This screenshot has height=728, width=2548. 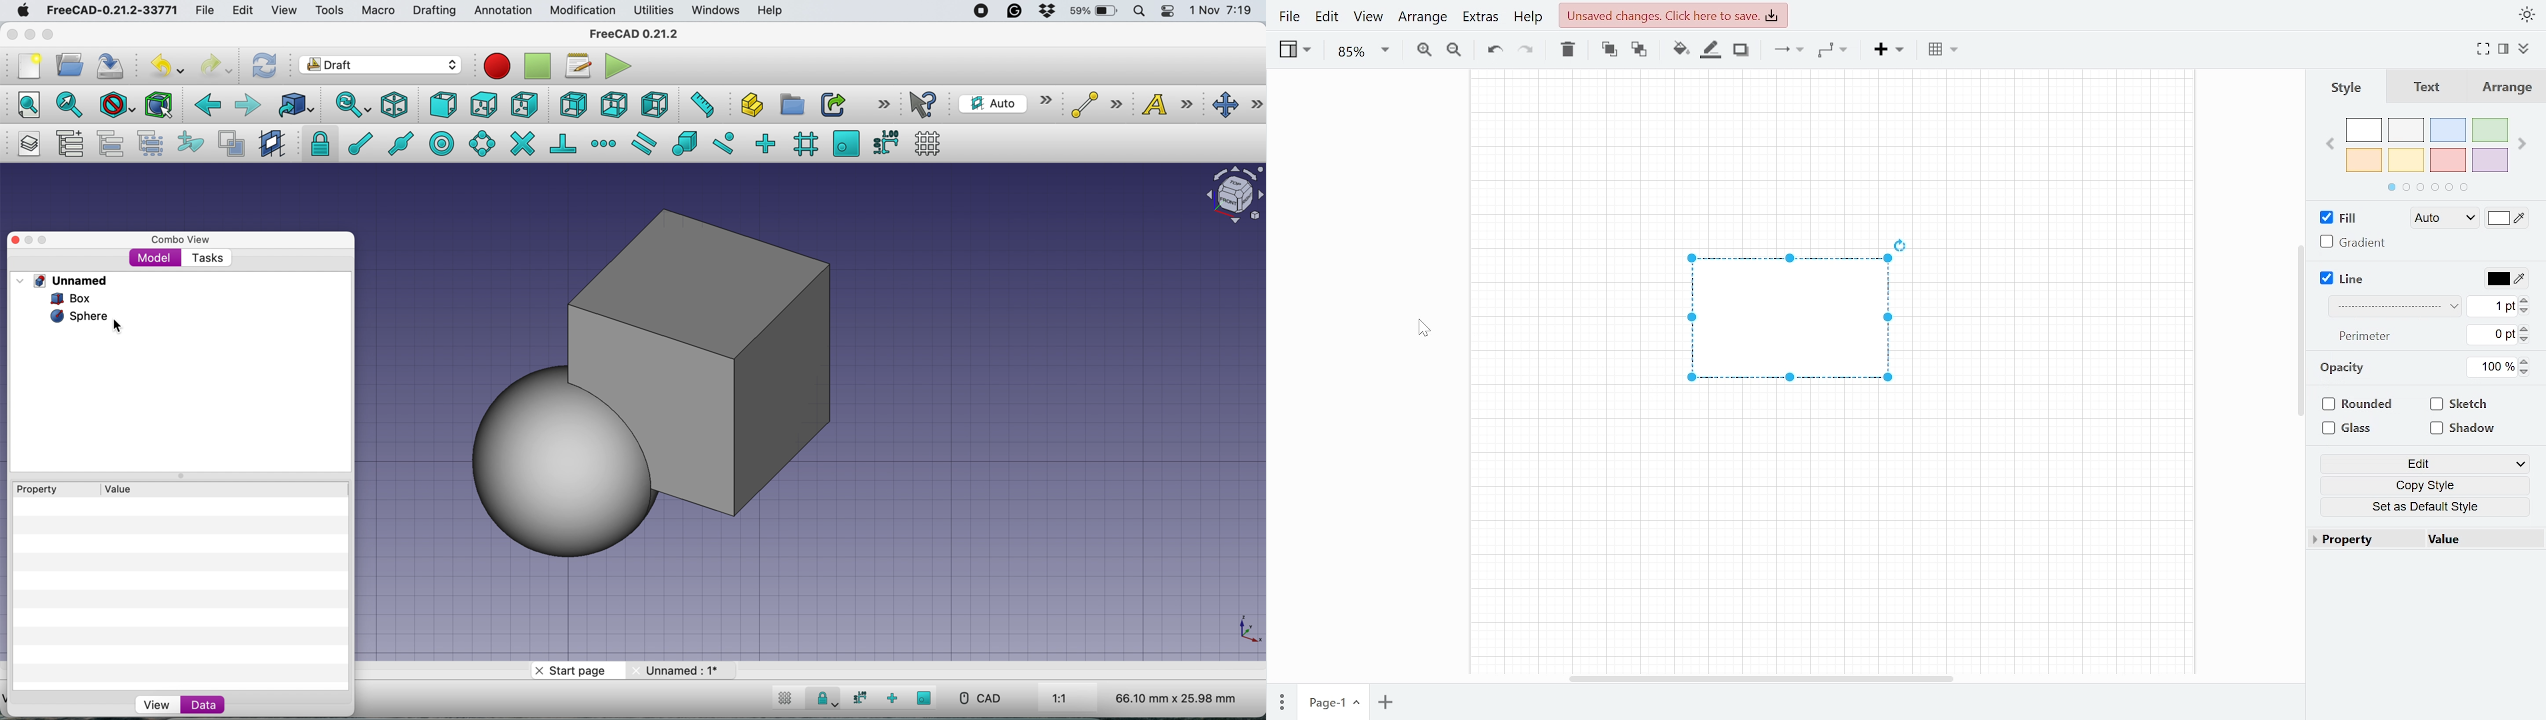 I want to click on unnamed, so click(x=66, y=280).